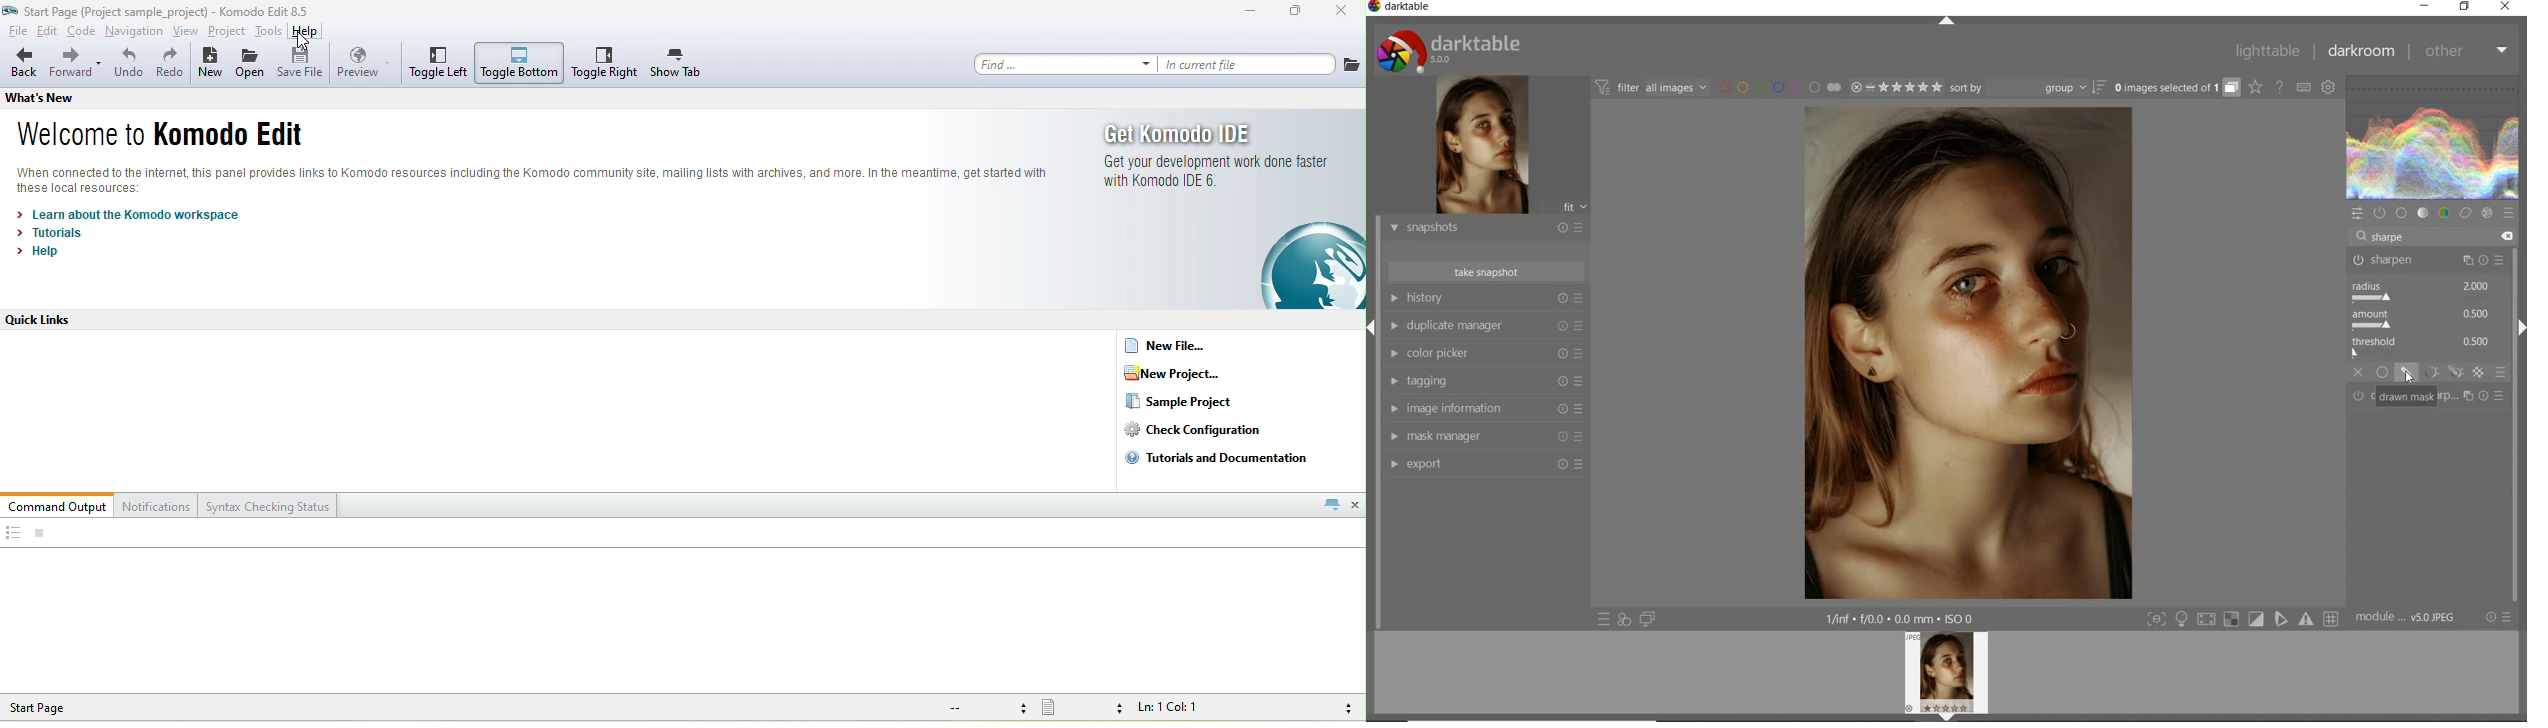  What do you see at coordinates (437, 63) in the screenshot?
I see `toggle left` at bounding box center [437, 63].